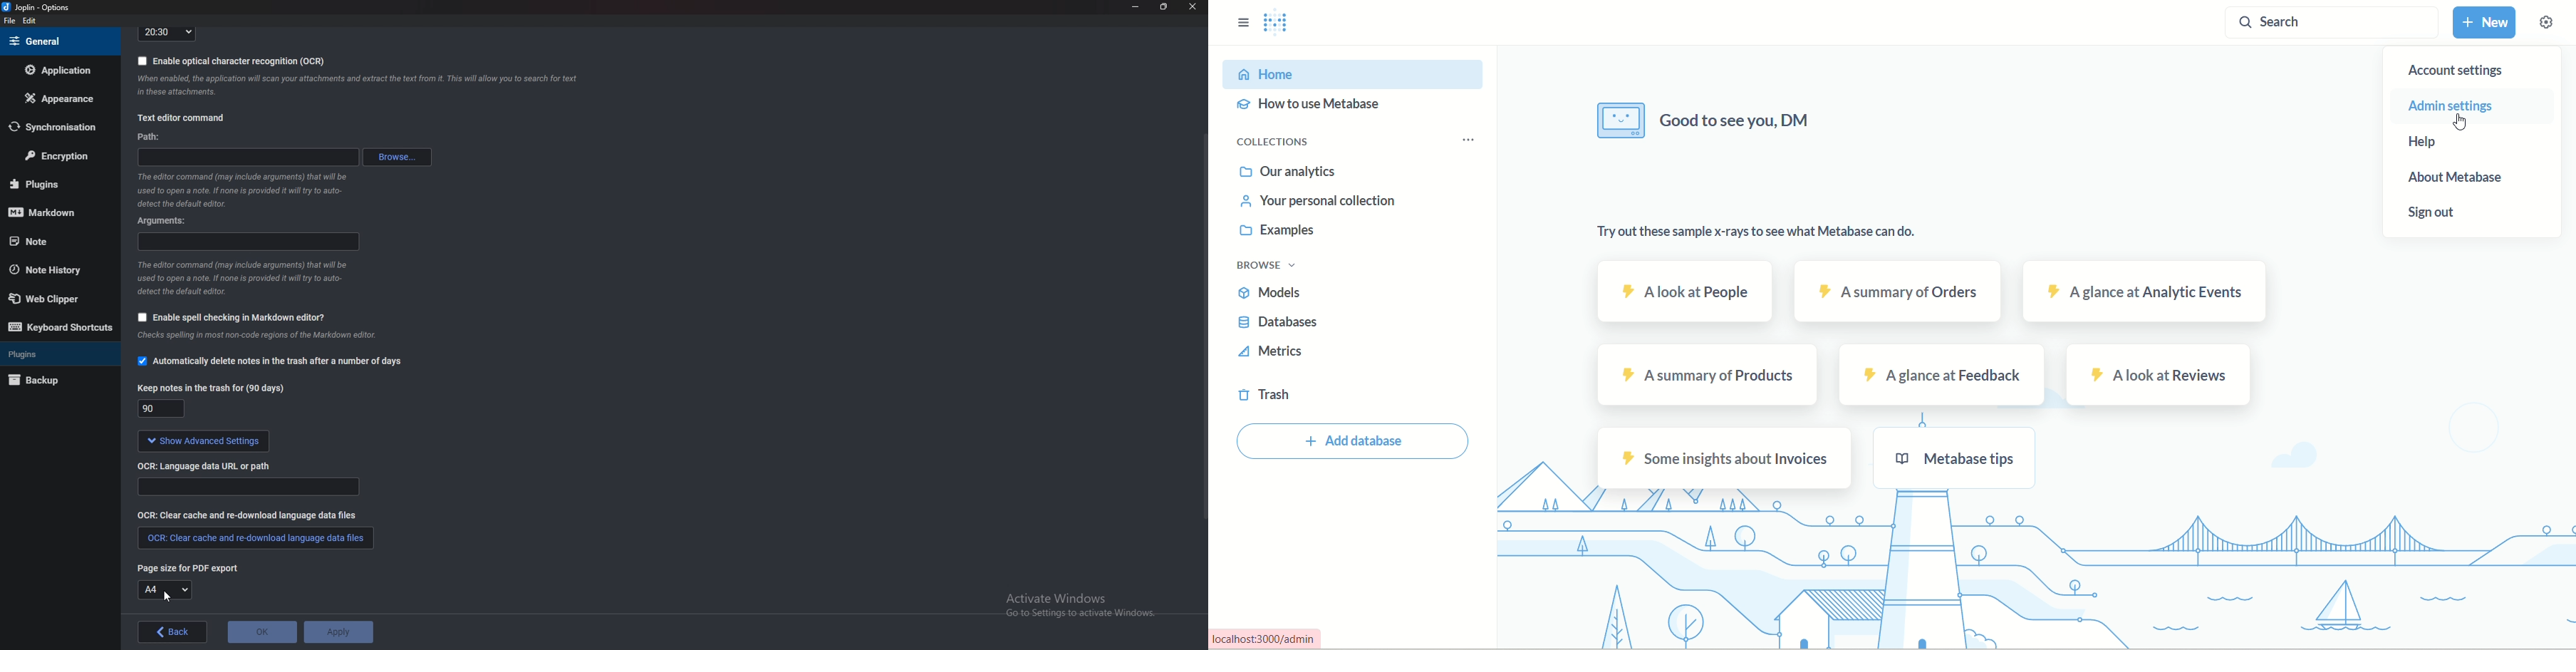  I want to click on home, so click(1354, 73).